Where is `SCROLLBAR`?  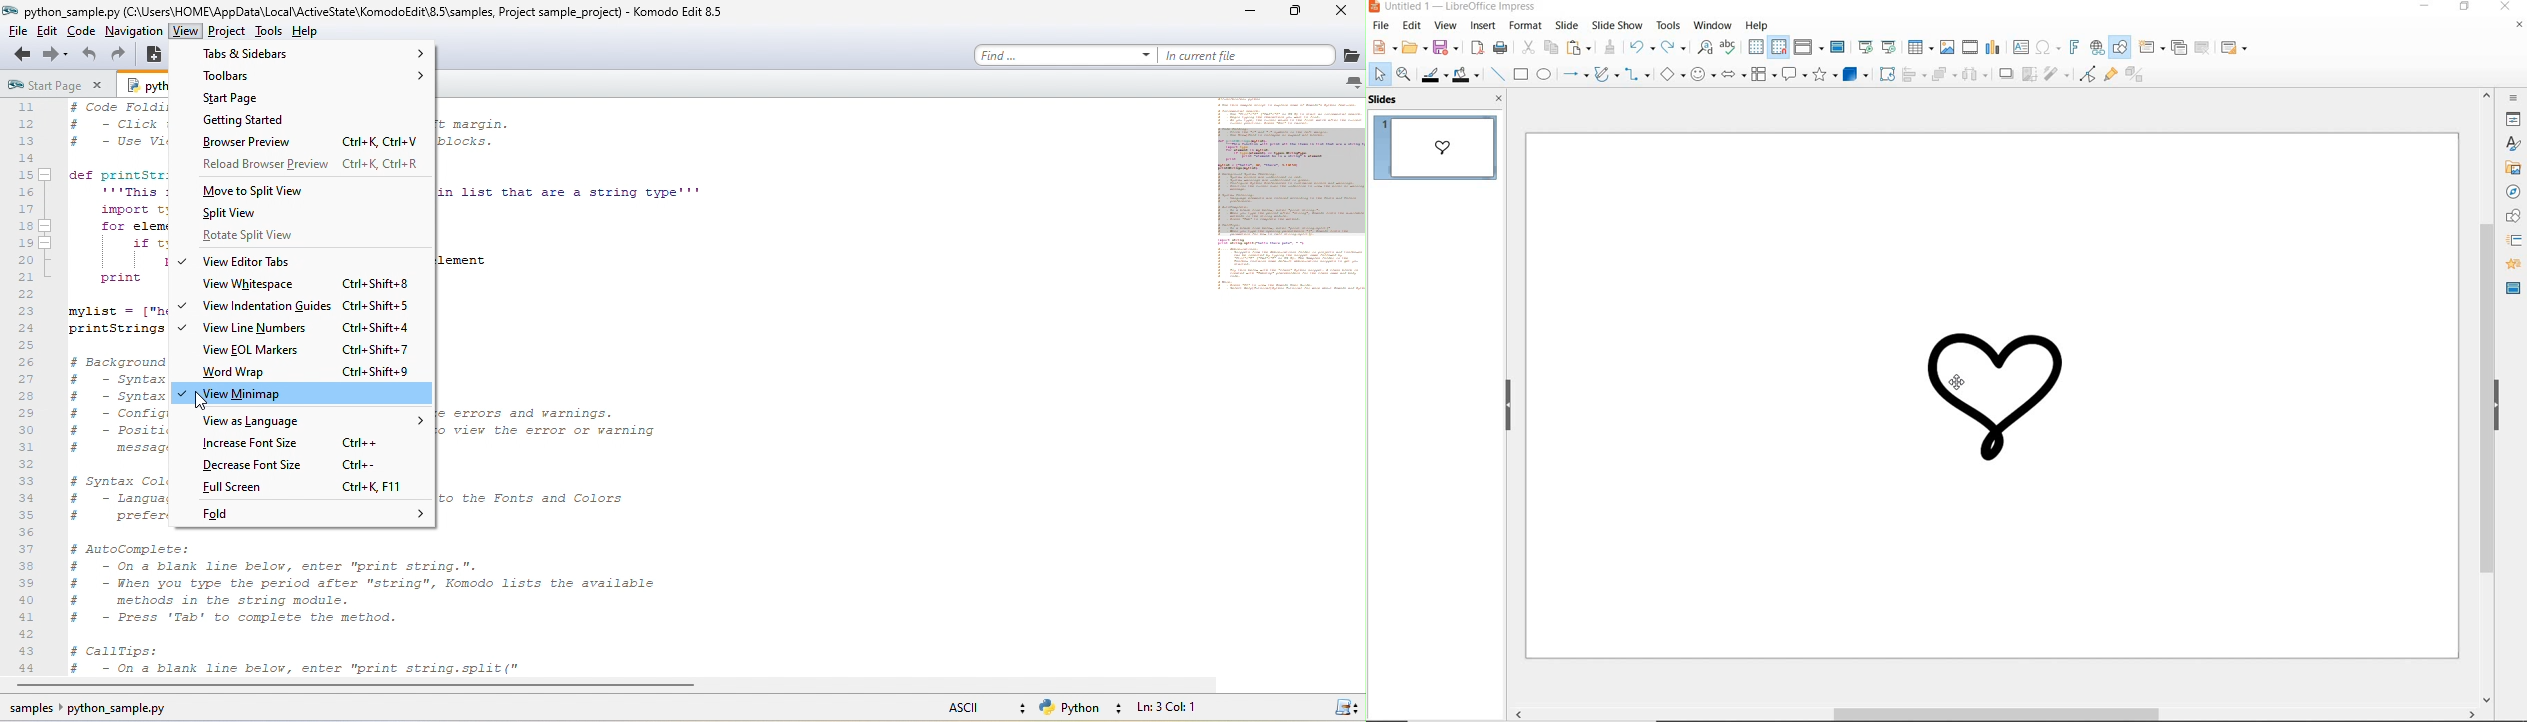 SCROLLBAR is located at coordinates (2486, 398).